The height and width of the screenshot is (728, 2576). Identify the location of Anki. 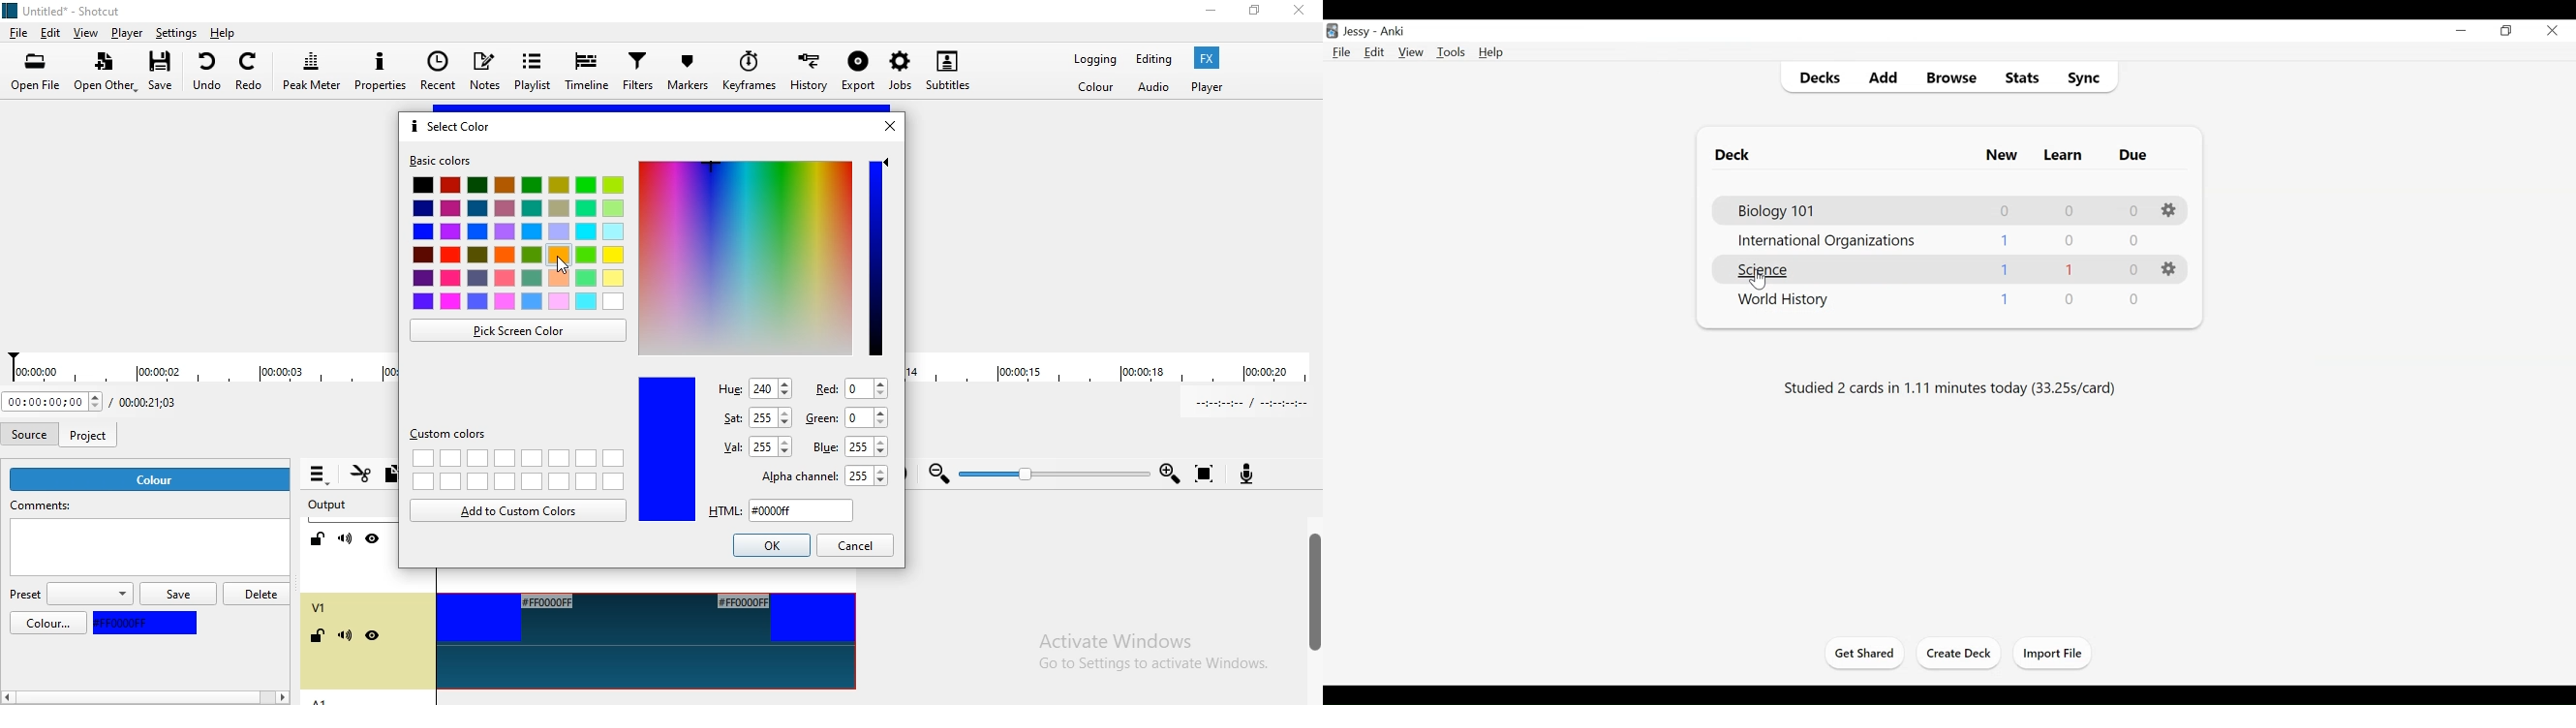
(1393, 32).